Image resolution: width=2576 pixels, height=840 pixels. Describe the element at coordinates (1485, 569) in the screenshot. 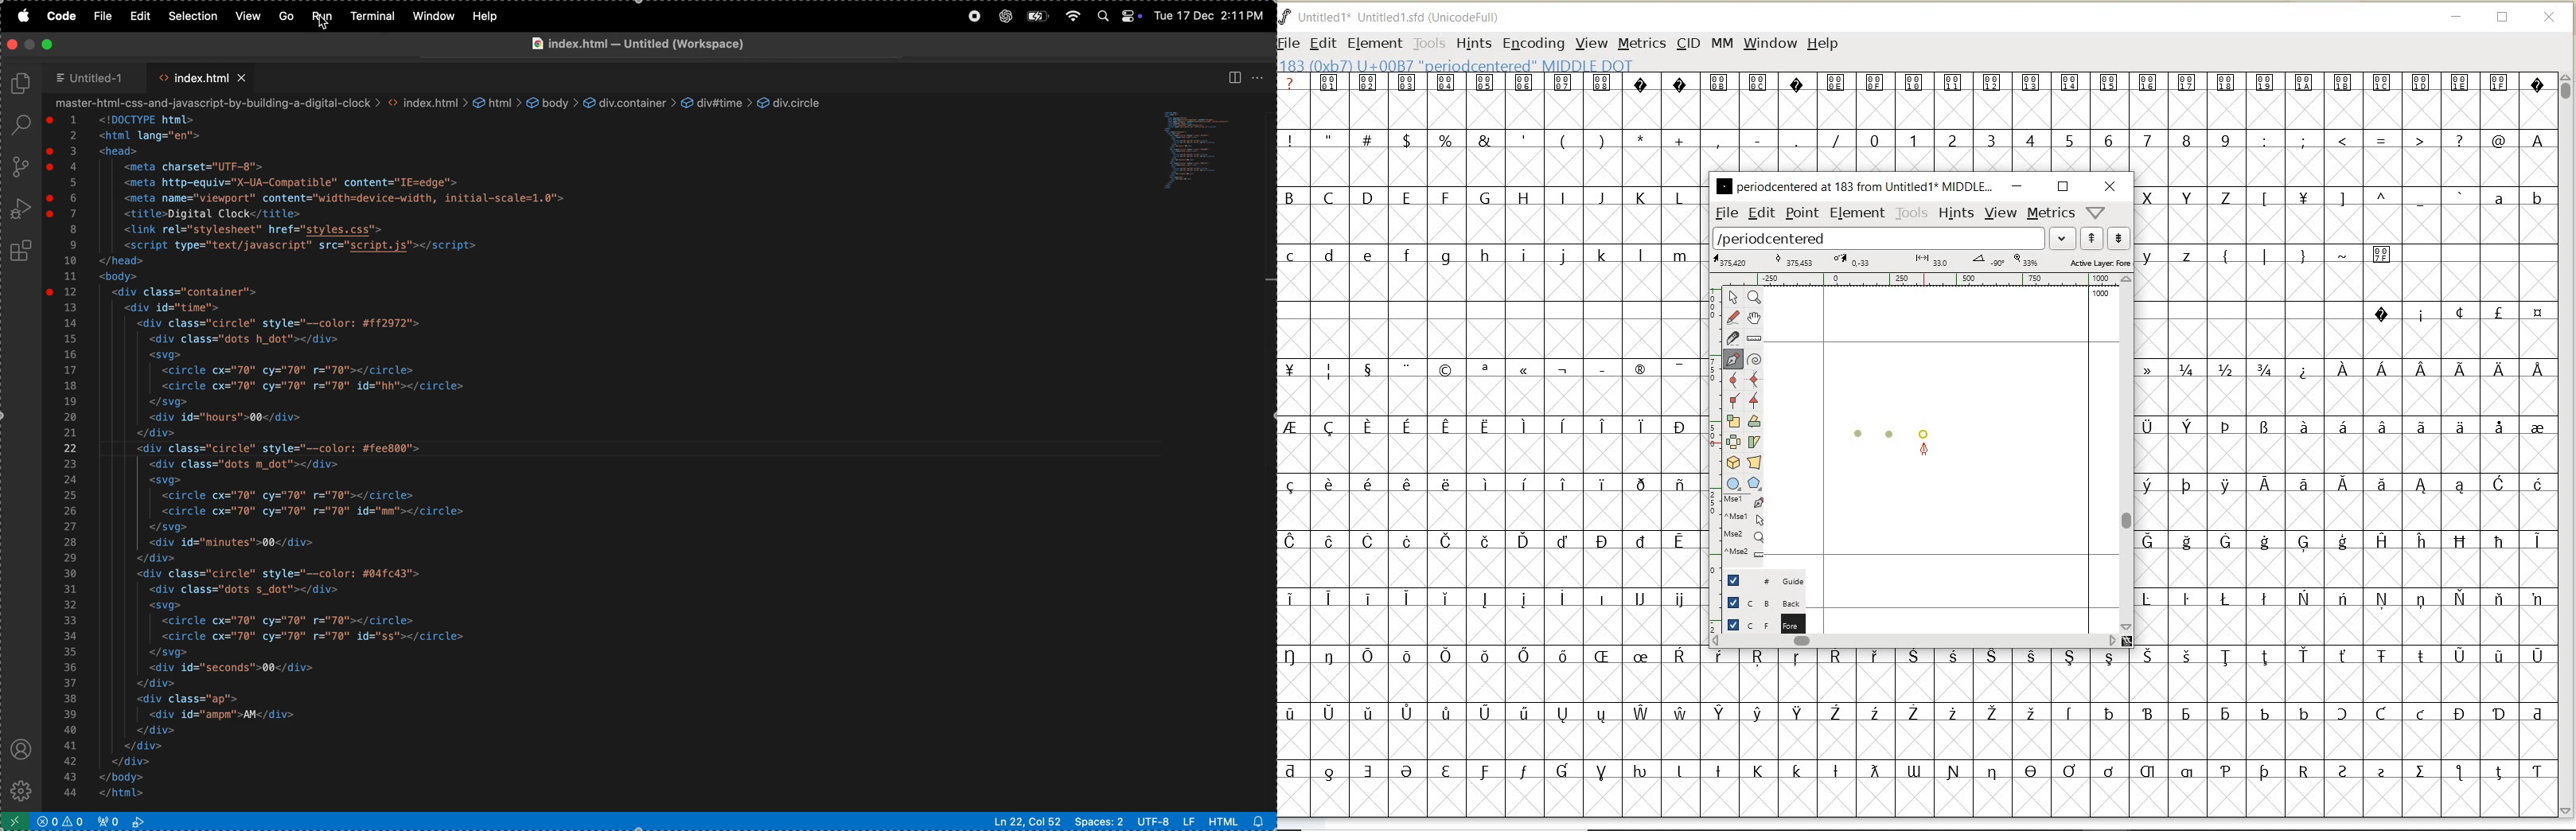

I see `special characters` at that location.